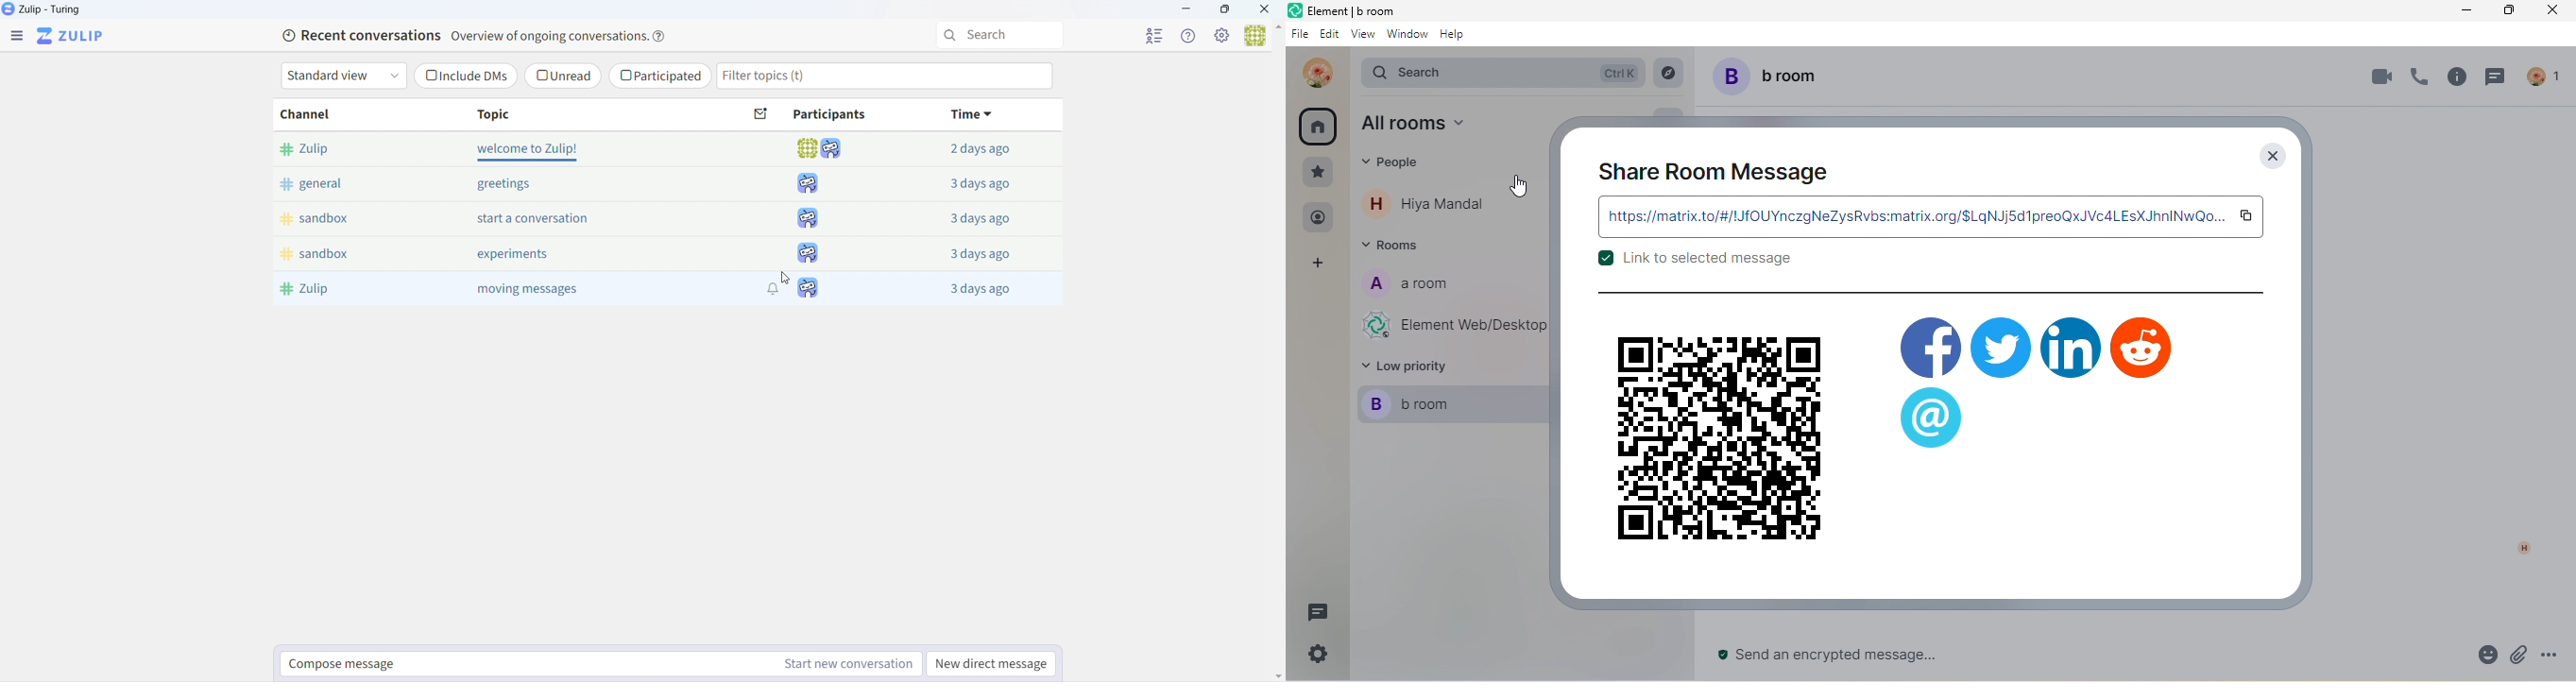 The image size is (2576, 700). I want to click on User, so click(1262, 37).